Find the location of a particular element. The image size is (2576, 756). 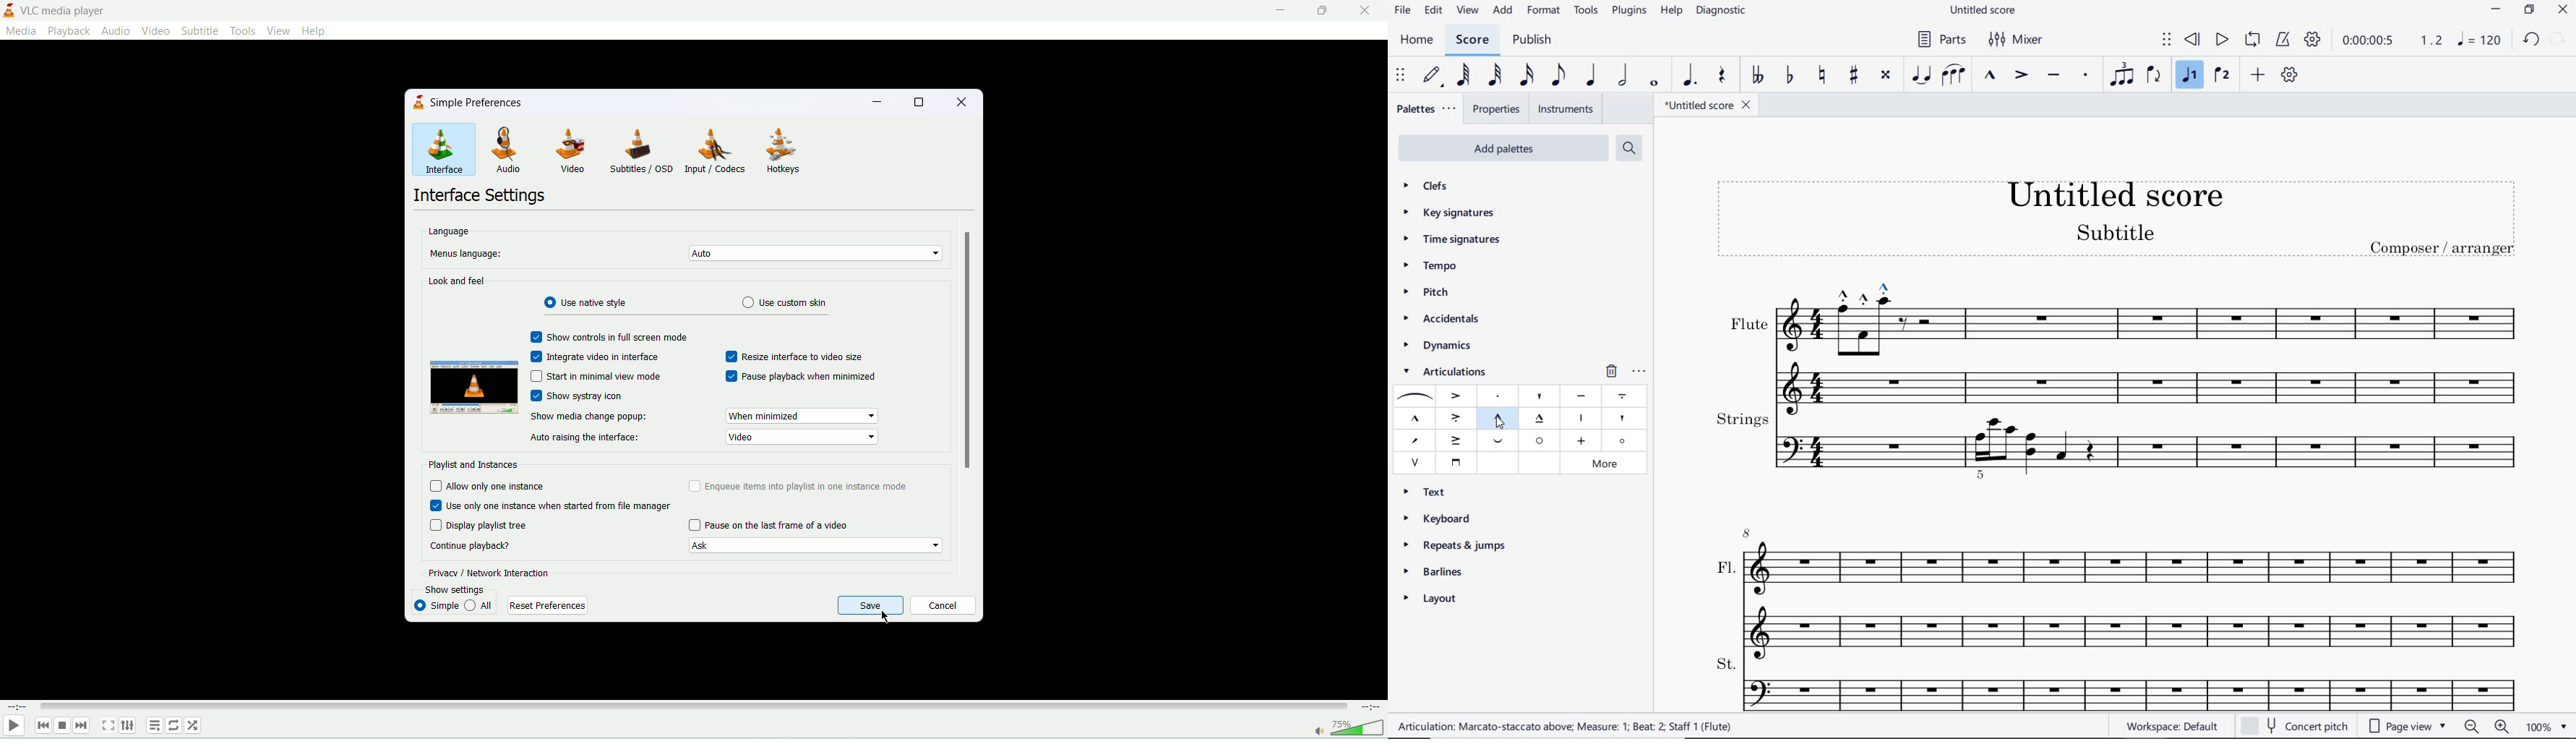

ADDED: MARCATO-STACCATO ABOVE is located at coordinates (1867, 290).